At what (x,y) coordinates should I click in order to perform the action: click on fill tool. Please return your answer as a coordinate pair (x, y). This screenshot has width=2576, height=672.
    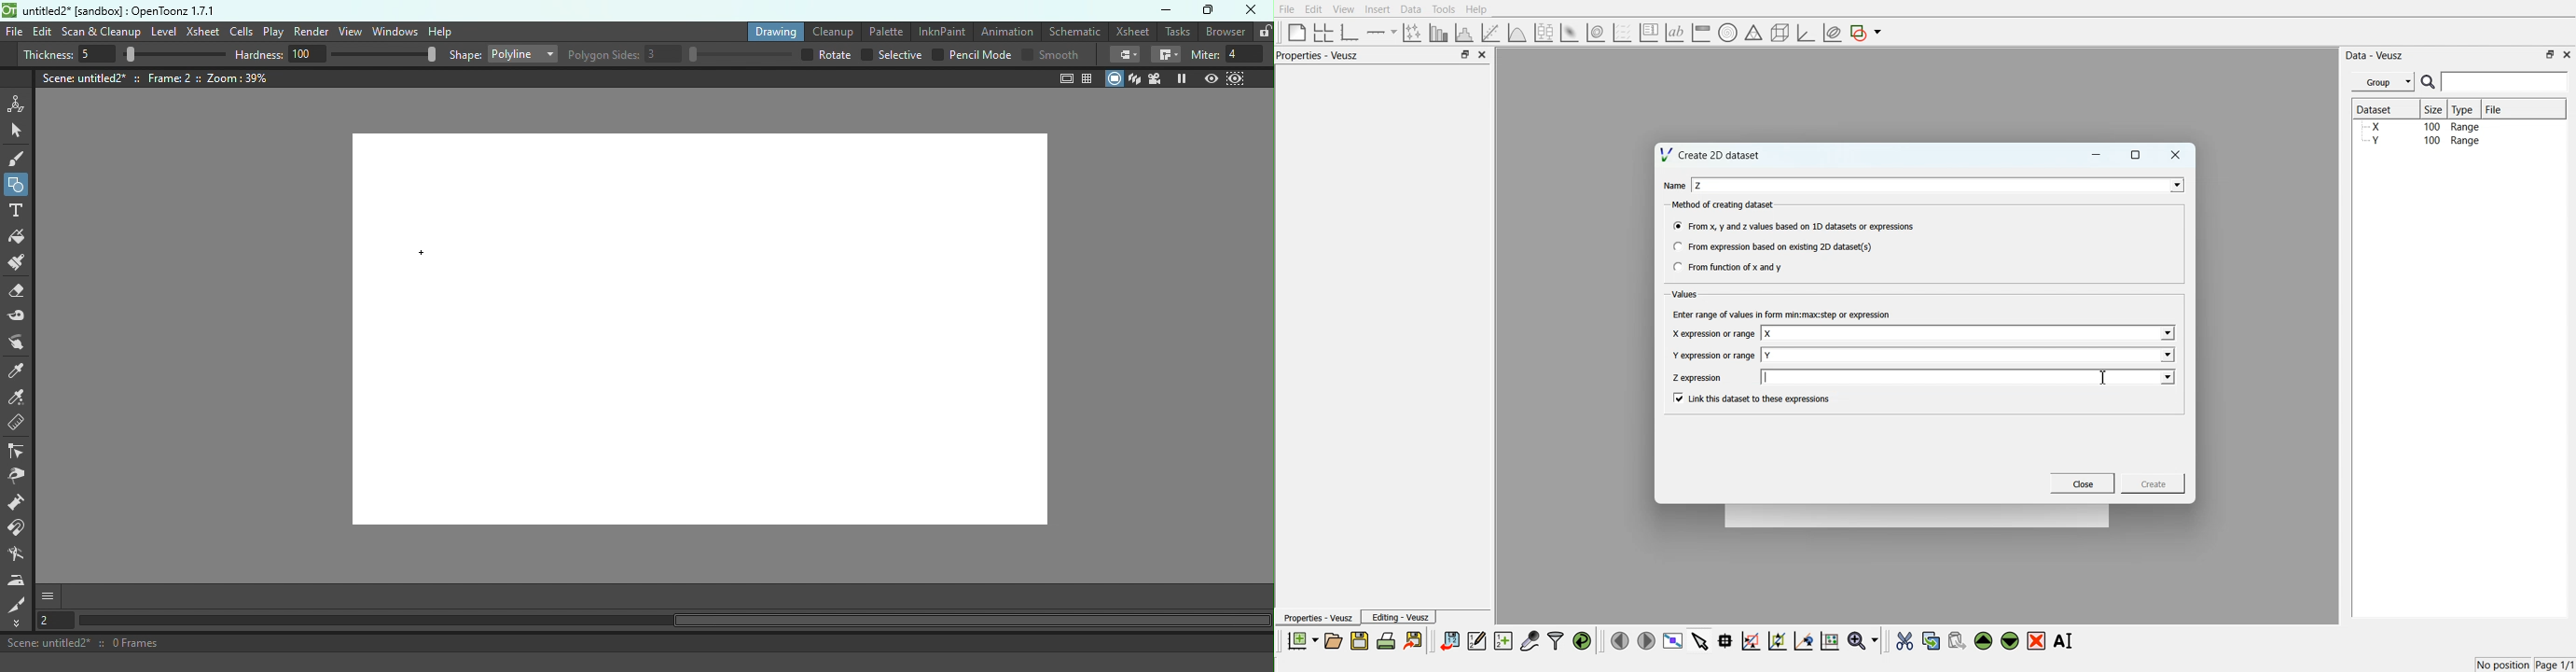
    Looking at the image, I should click on (1166, 54).